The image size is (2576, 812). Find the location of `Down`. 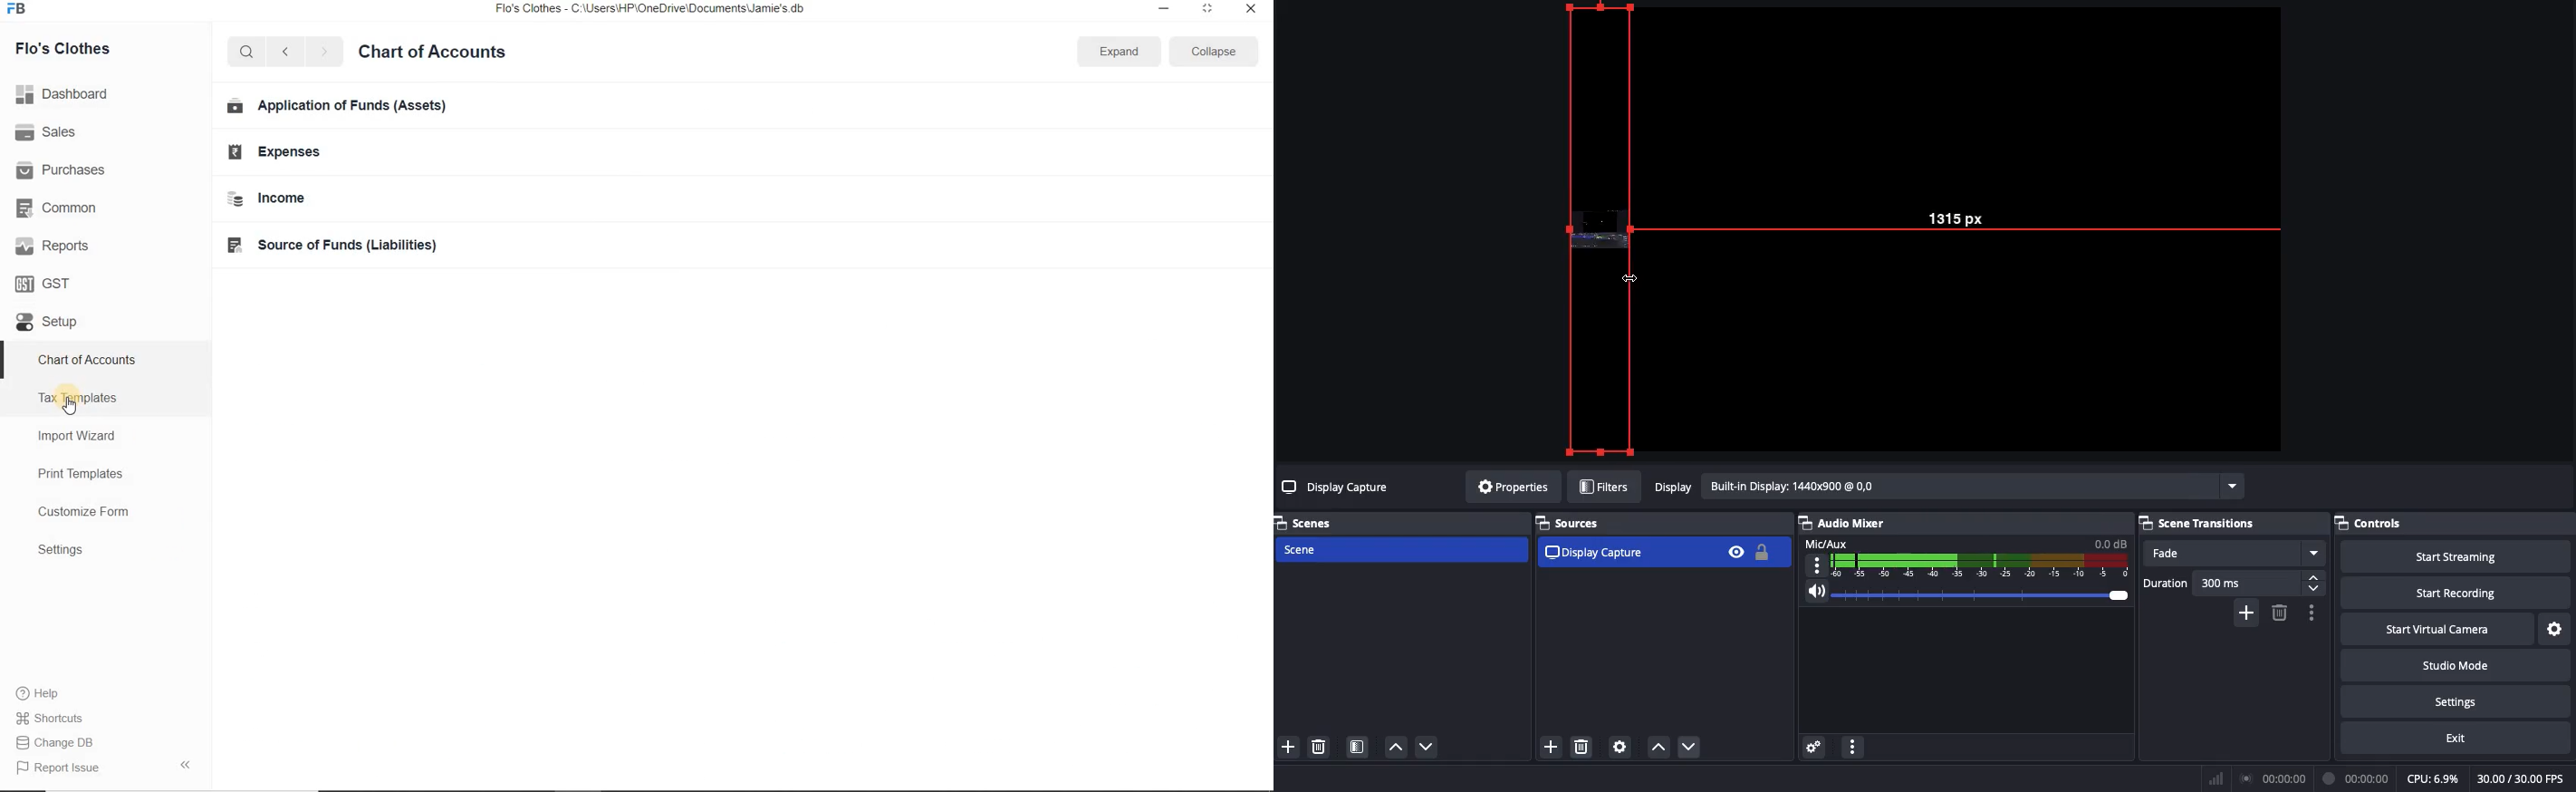

Down is located at coordinates (1693, 749).